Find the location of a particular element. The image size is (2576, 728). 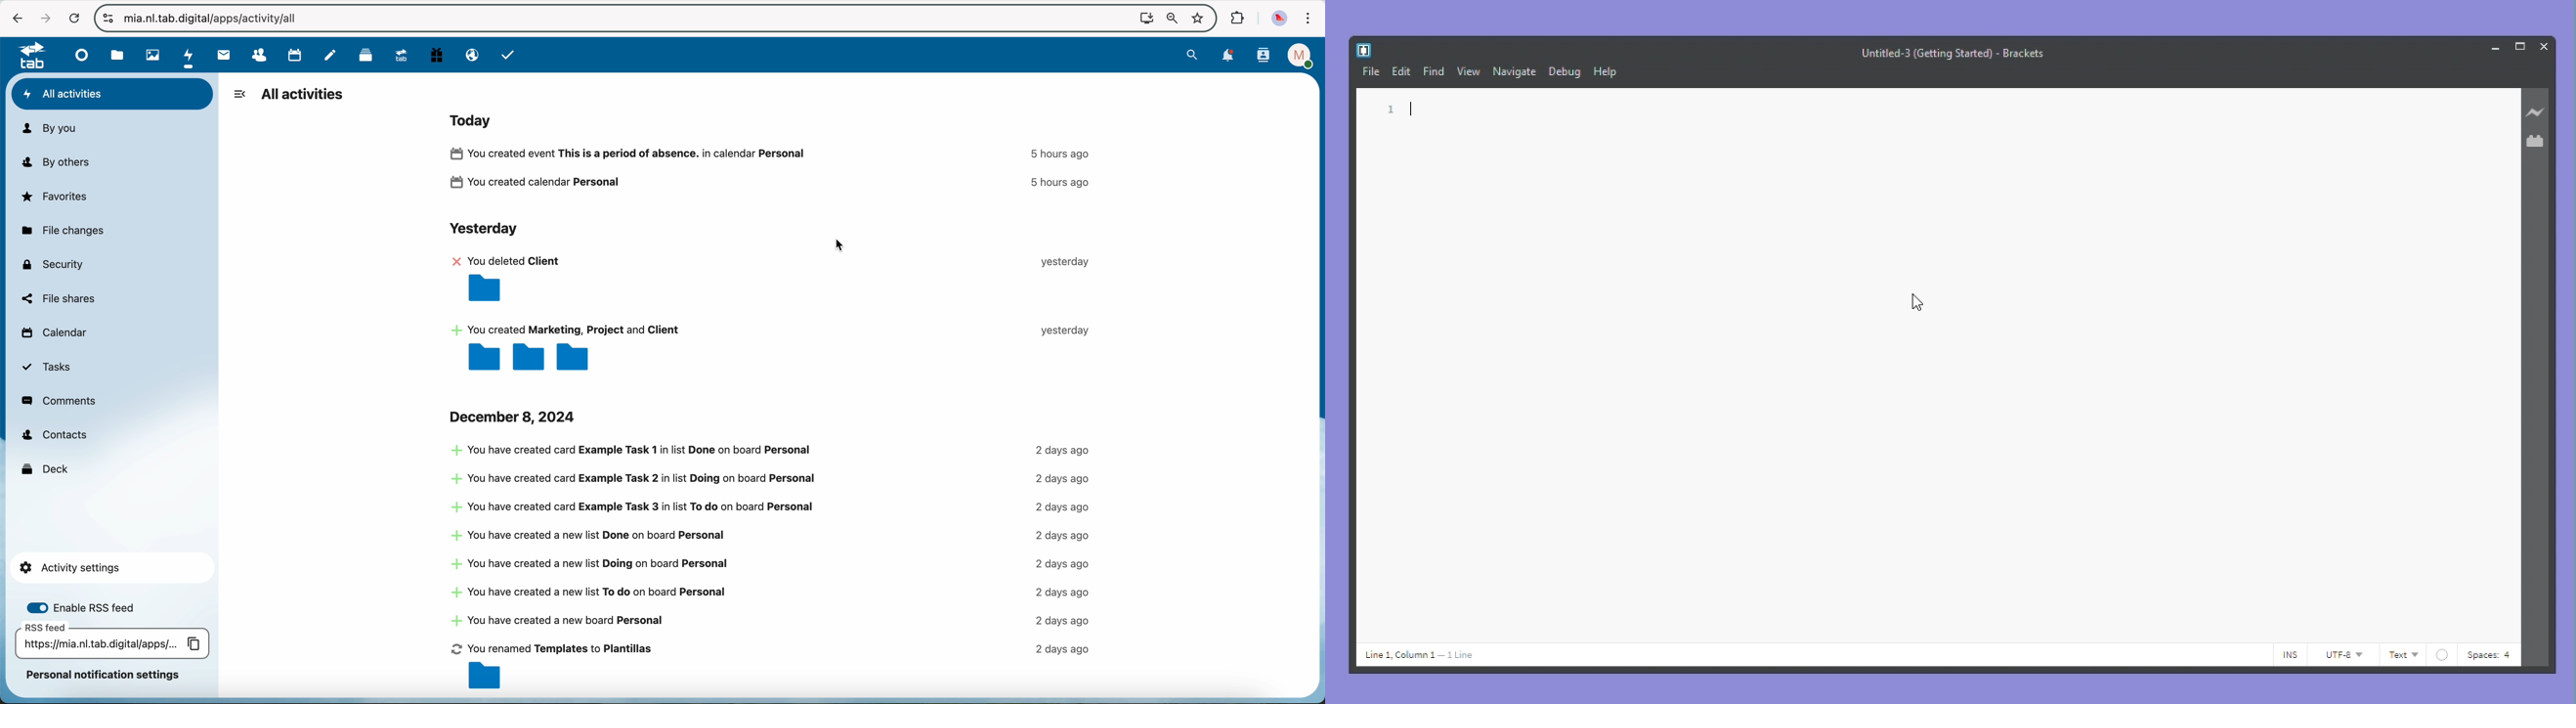

calendar is located at coordinates (291, 54).